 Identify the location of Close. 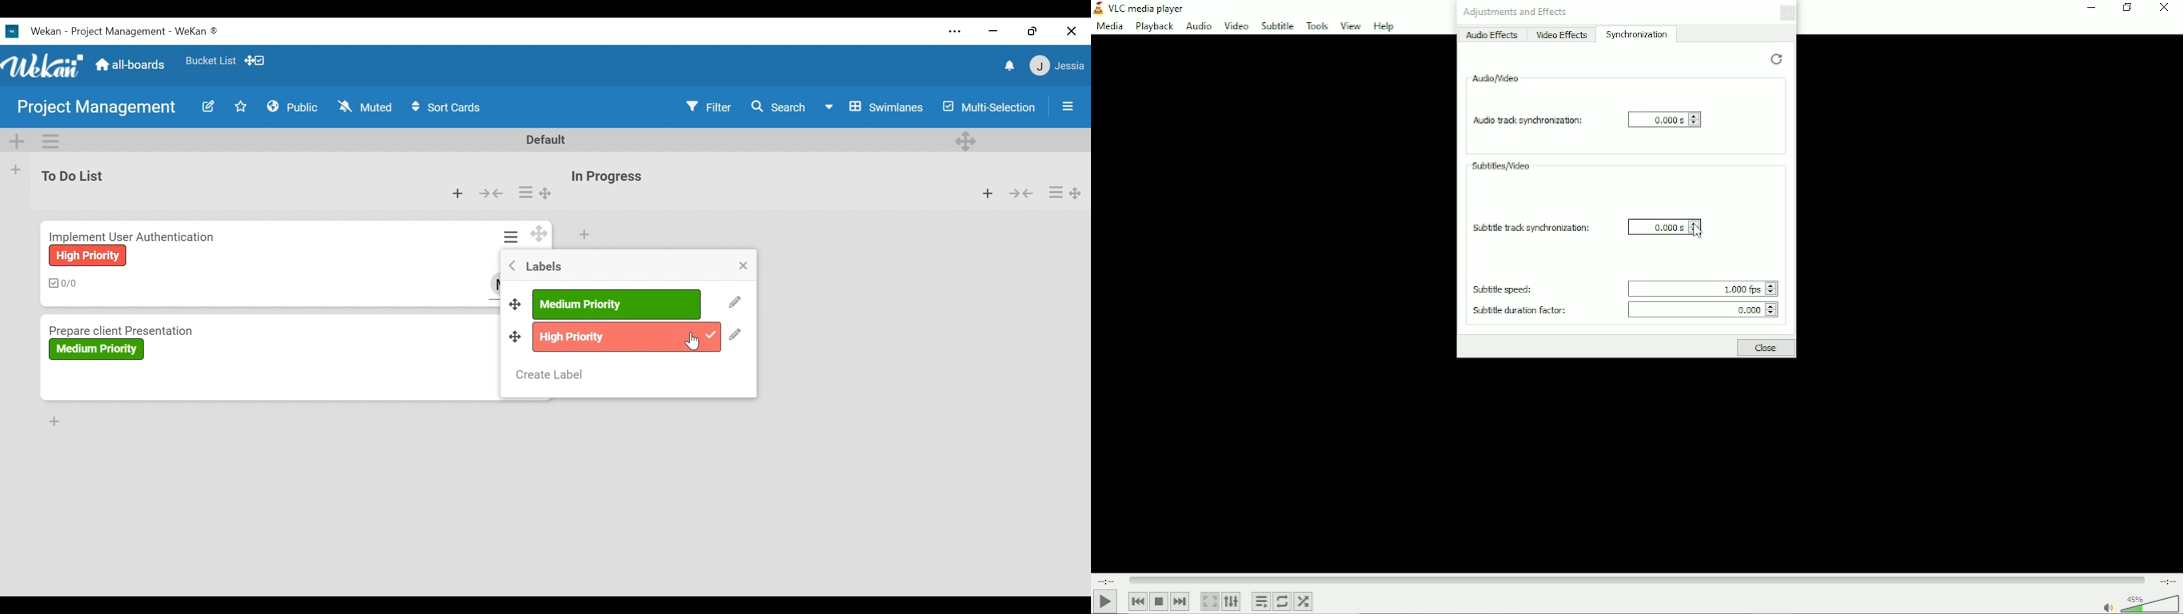
(2166, 8).